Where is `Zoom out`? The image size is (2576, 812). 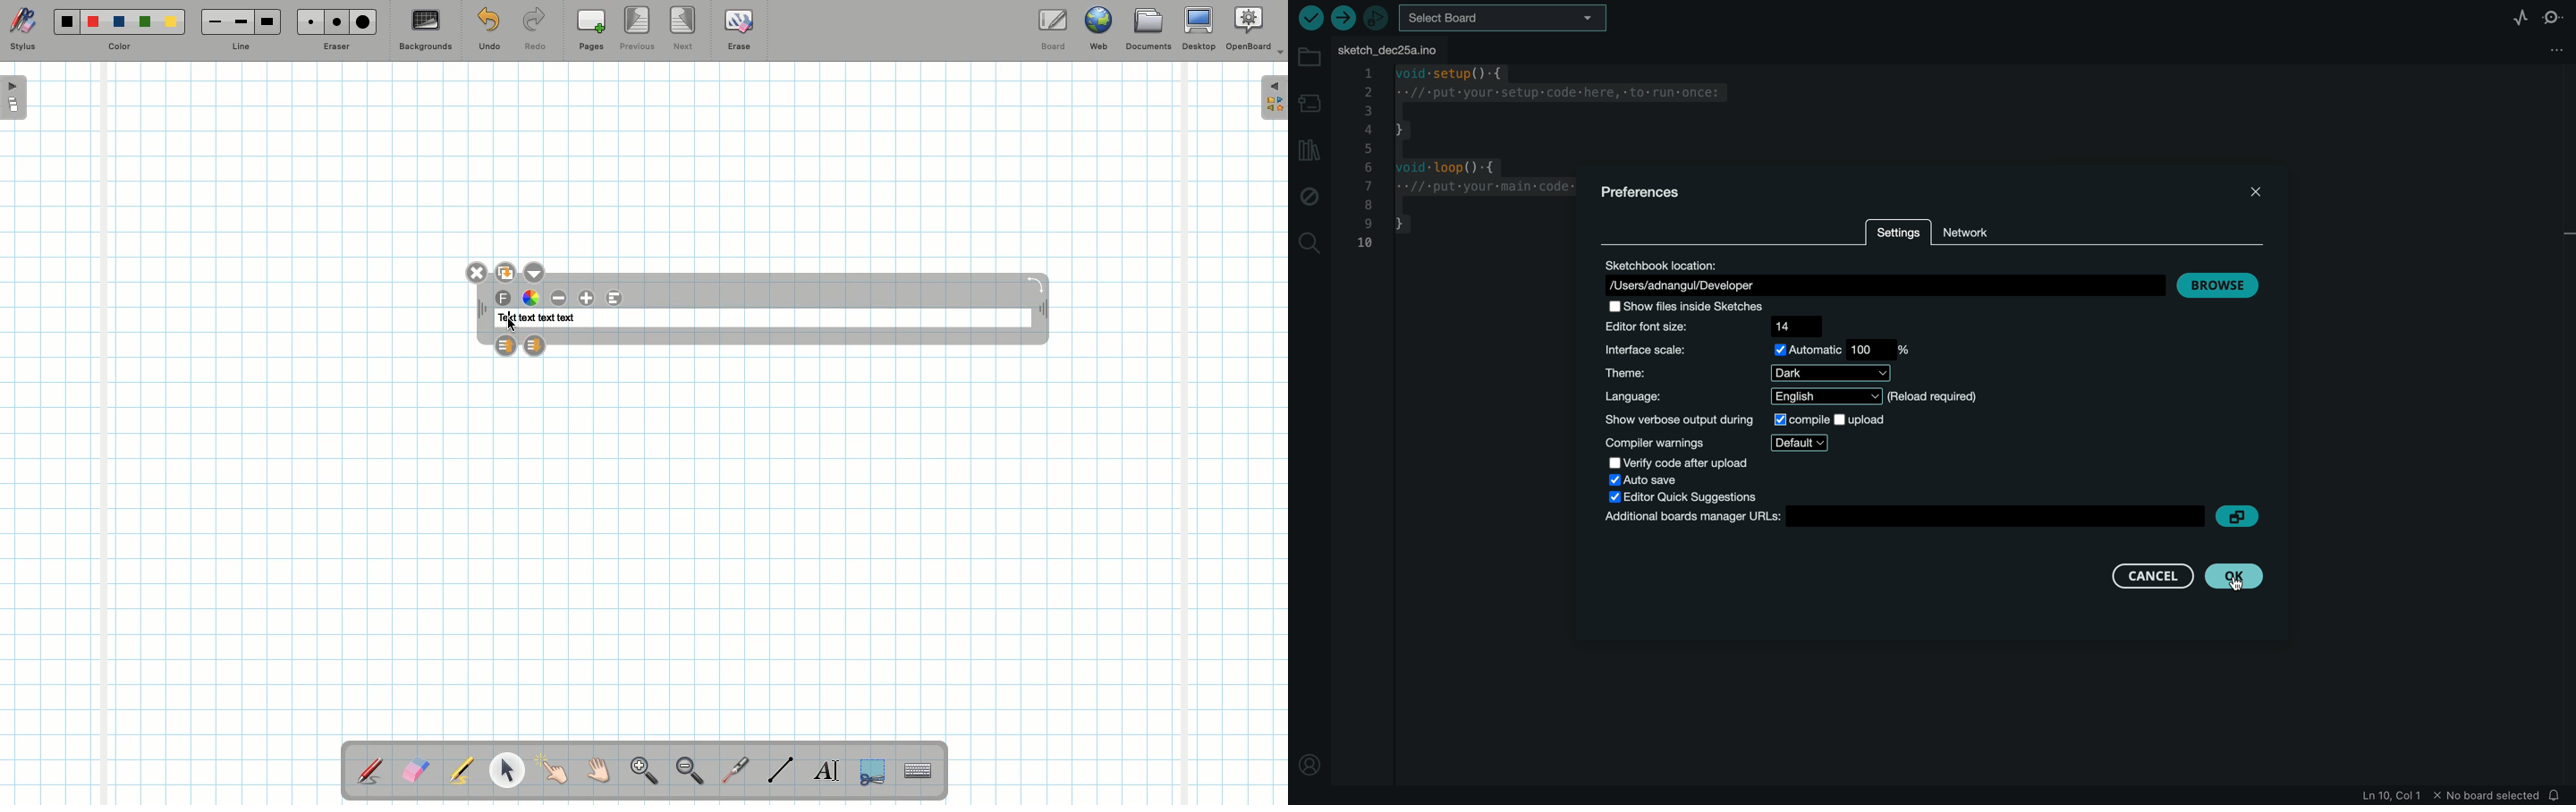
Zoom out is located at coordinates (690, 772).